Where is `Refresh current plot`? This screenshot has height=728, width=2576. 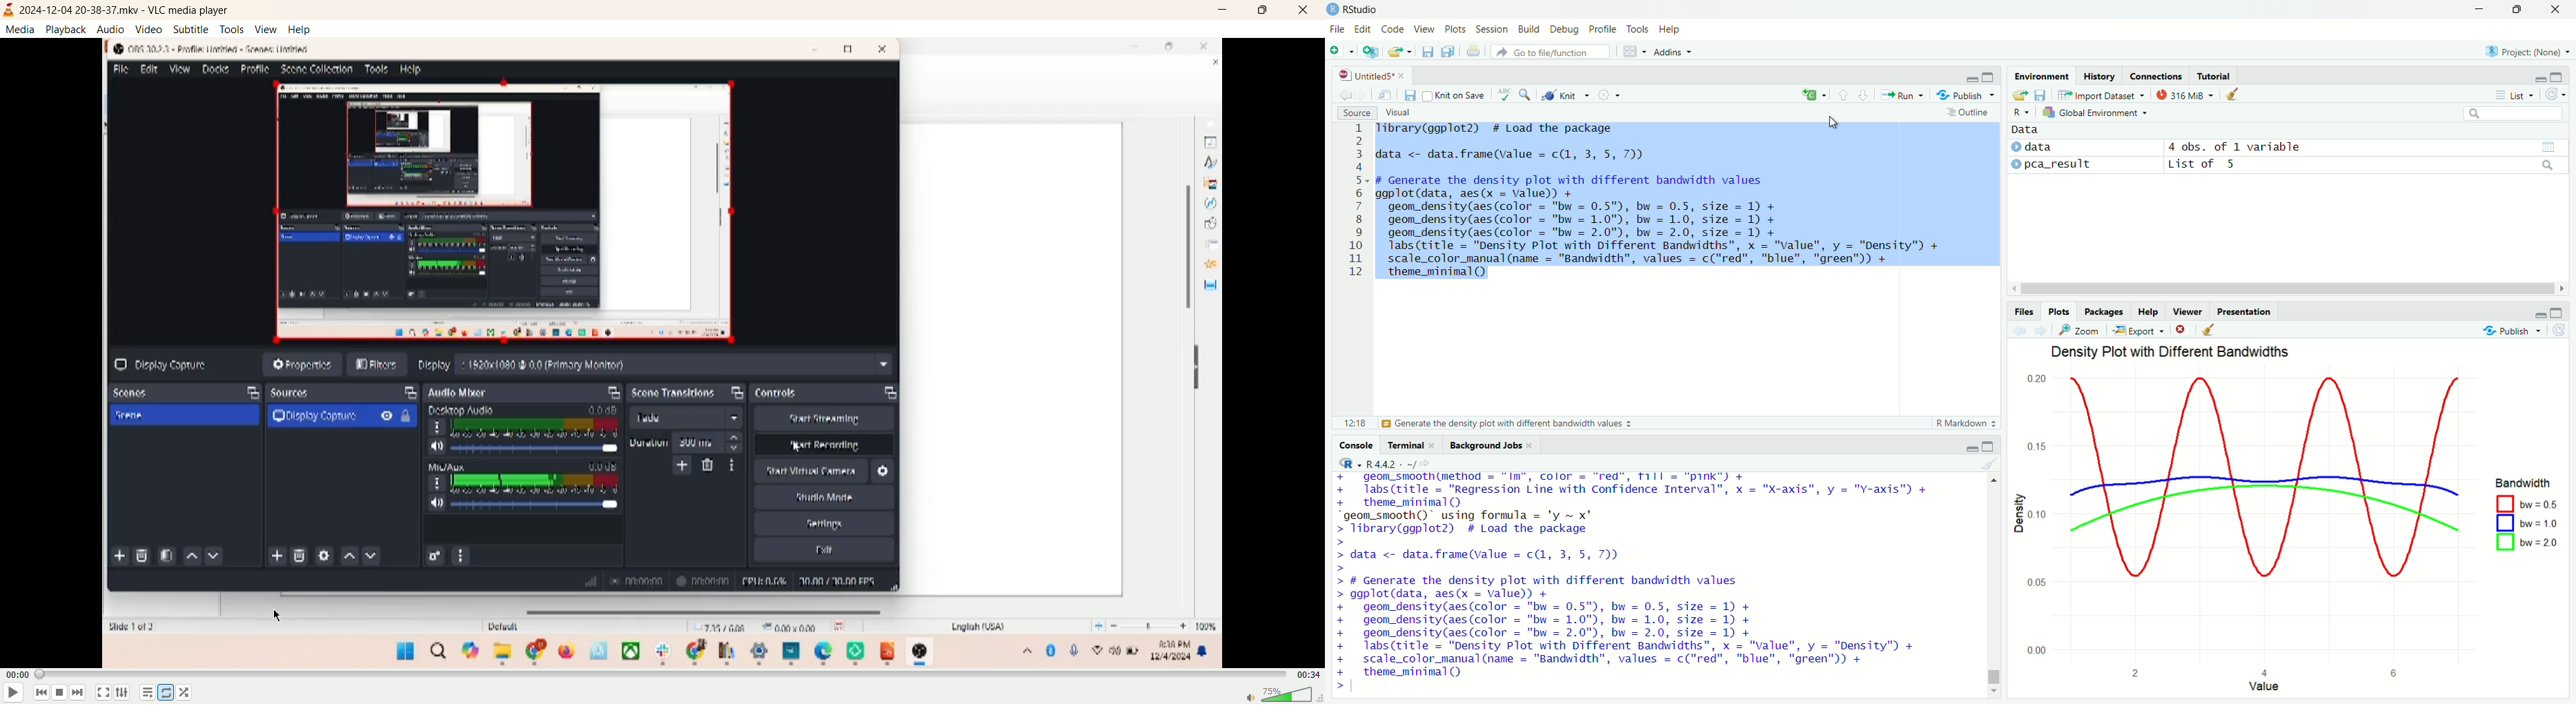 Refresh current plot is located at coordinates (2559, 330).